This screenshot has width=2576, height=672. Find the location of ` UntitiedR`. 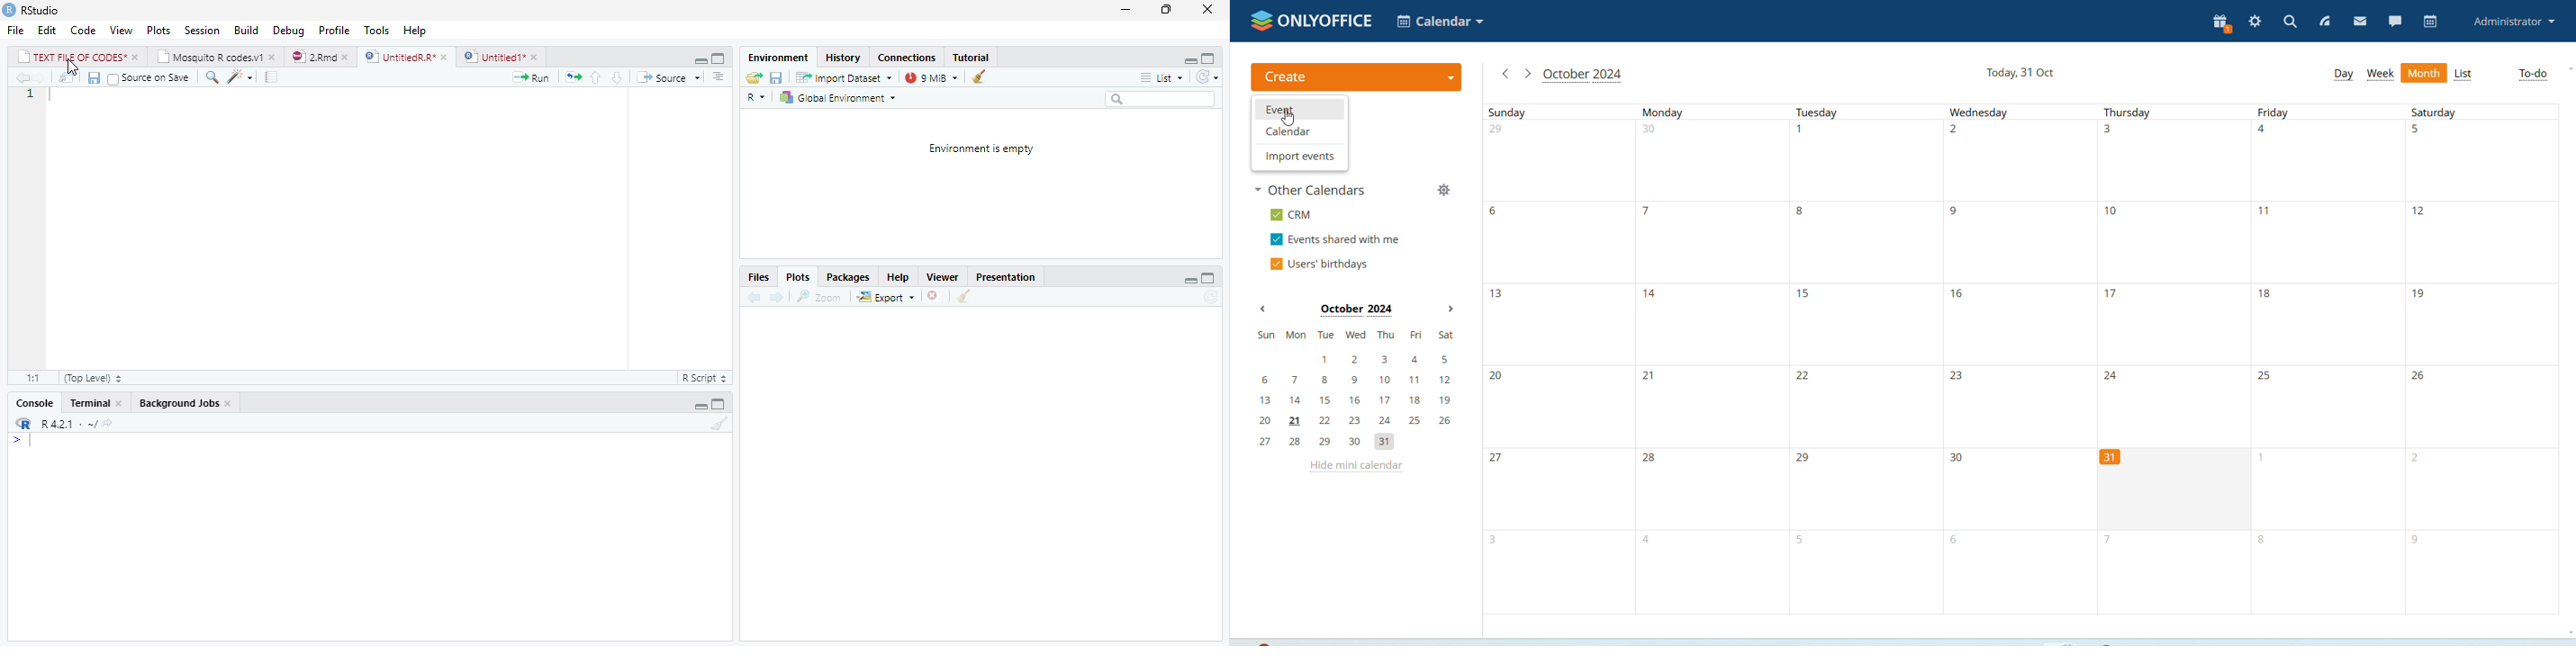

 UntitiedR is located at coordinates (407, 57).